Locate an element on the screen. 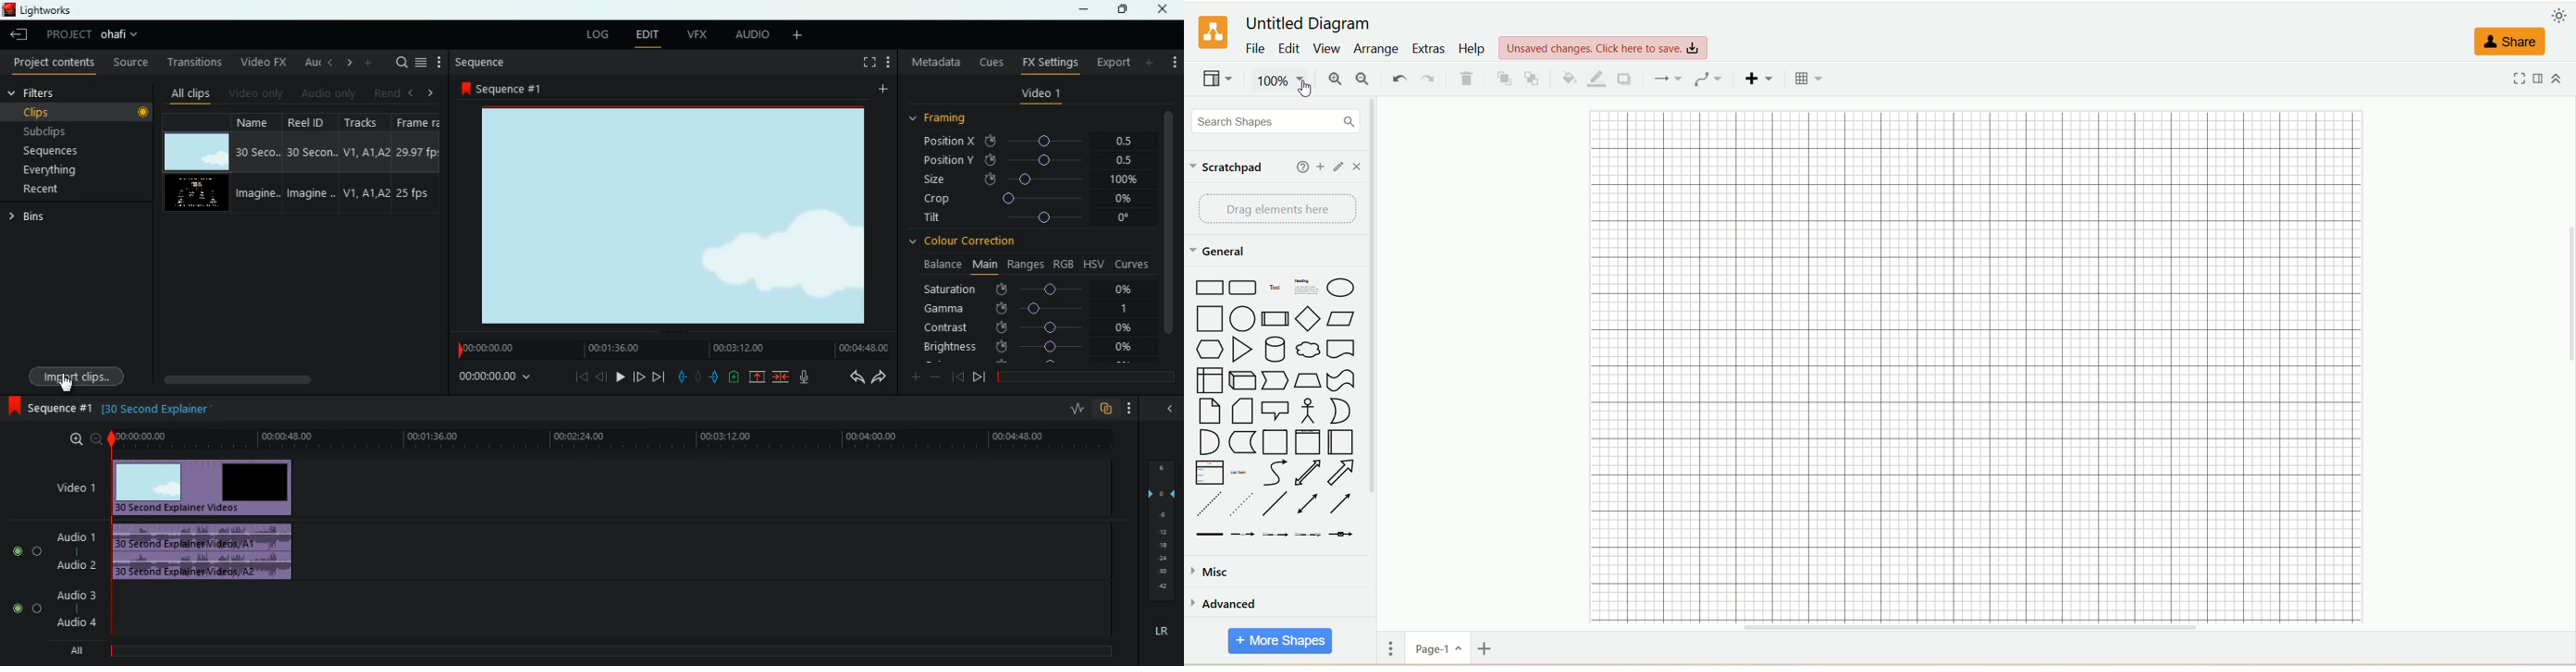 This screenshot has width=2576, height=672. horizontal container is located at coordinates (1341, 443).